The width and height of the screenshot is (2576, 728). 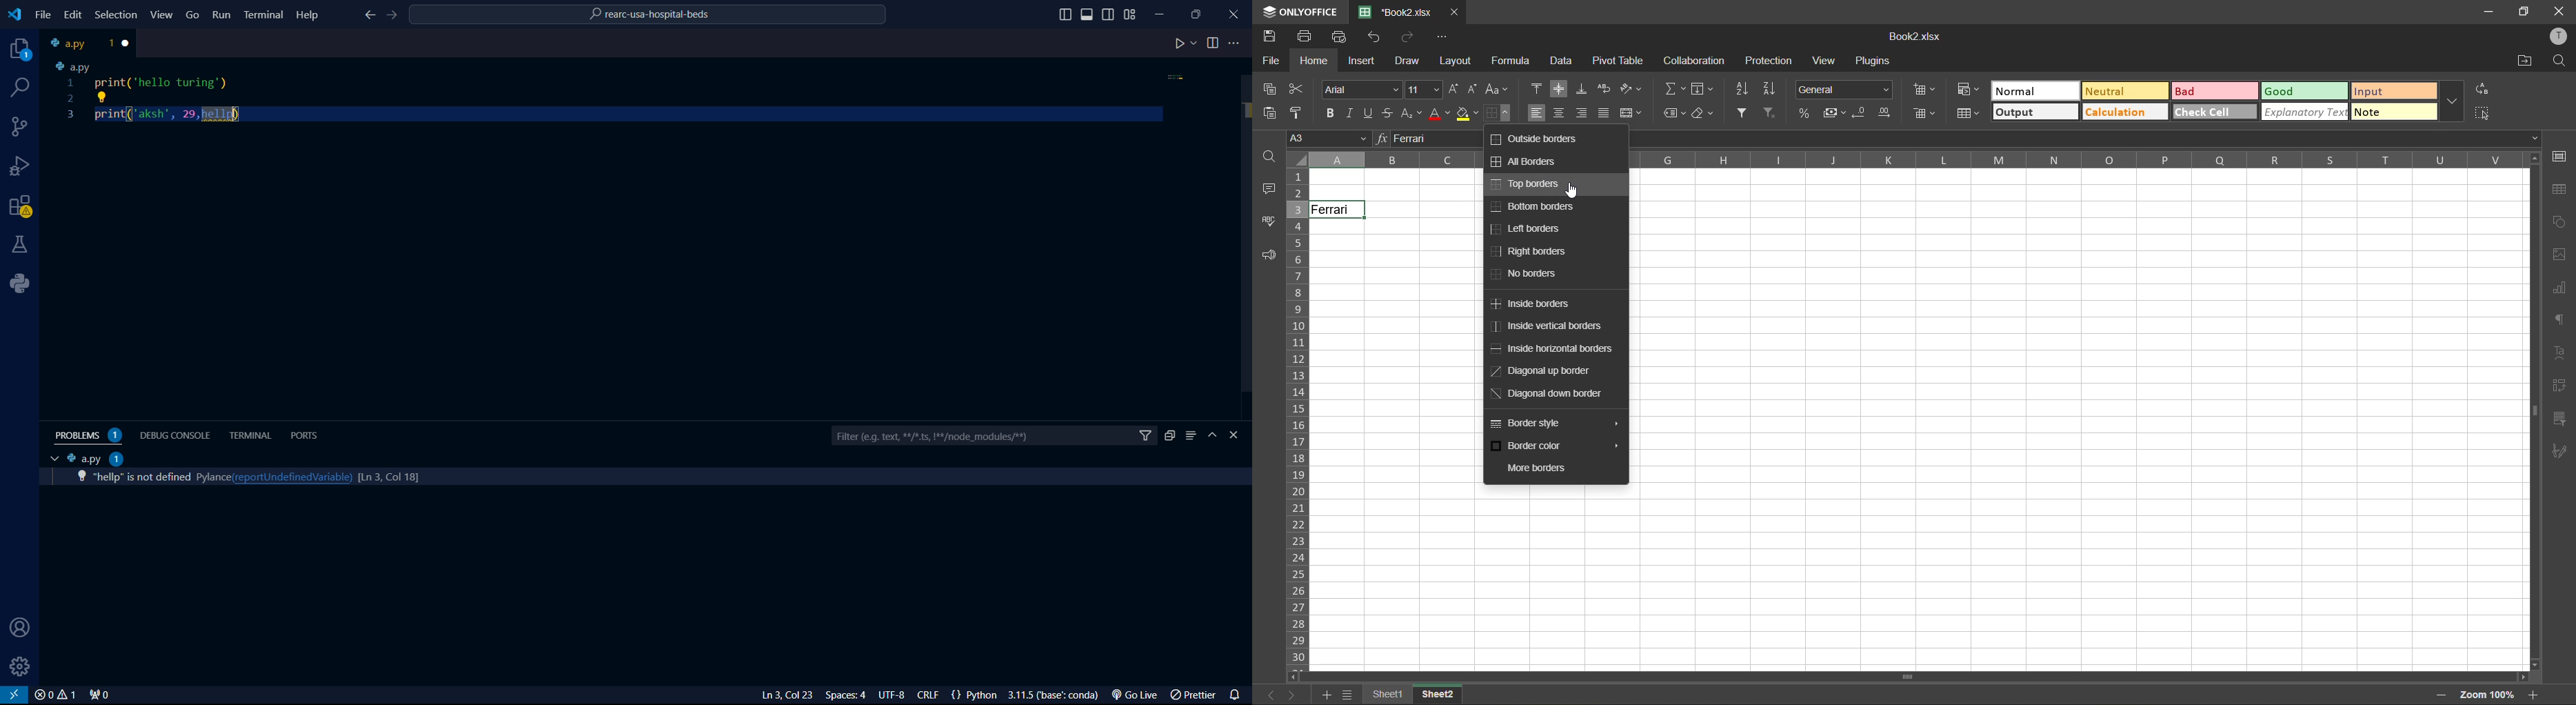 I want to click on prettier, so click(x=1195, y=696).